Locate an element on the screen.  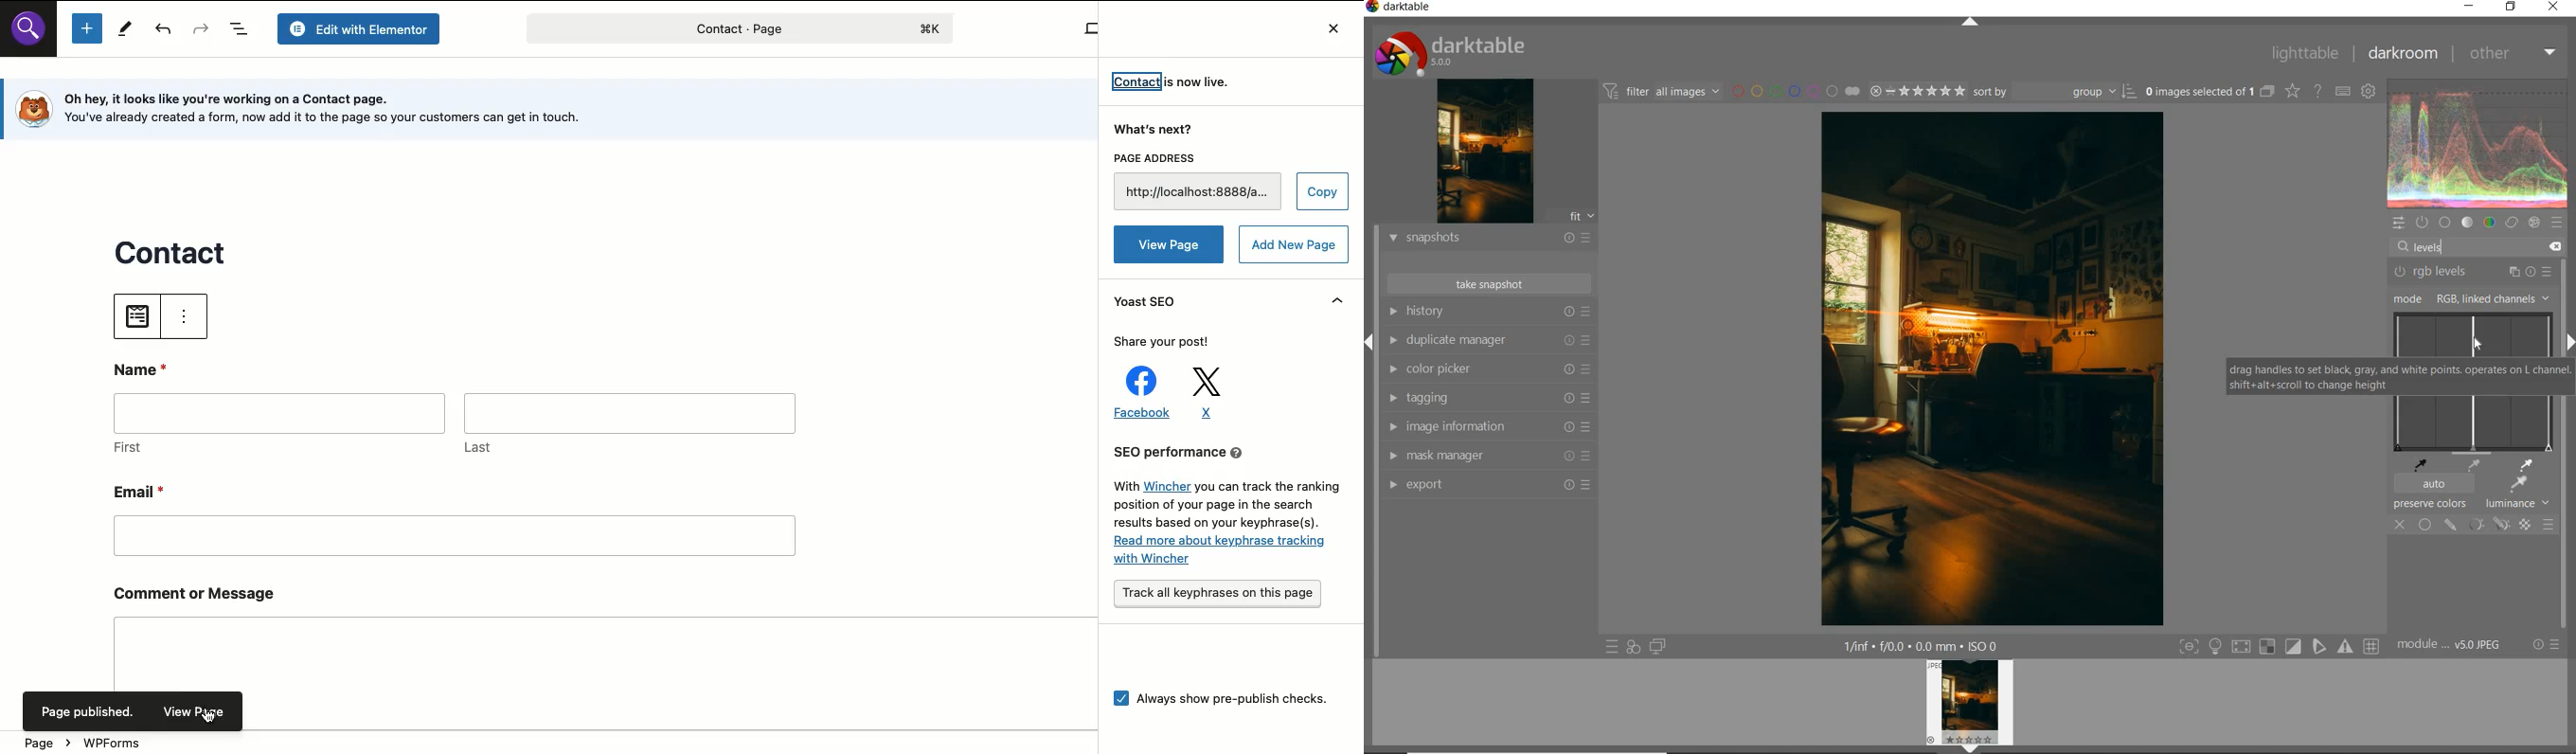
system name is located at coordinates (1401, 8).